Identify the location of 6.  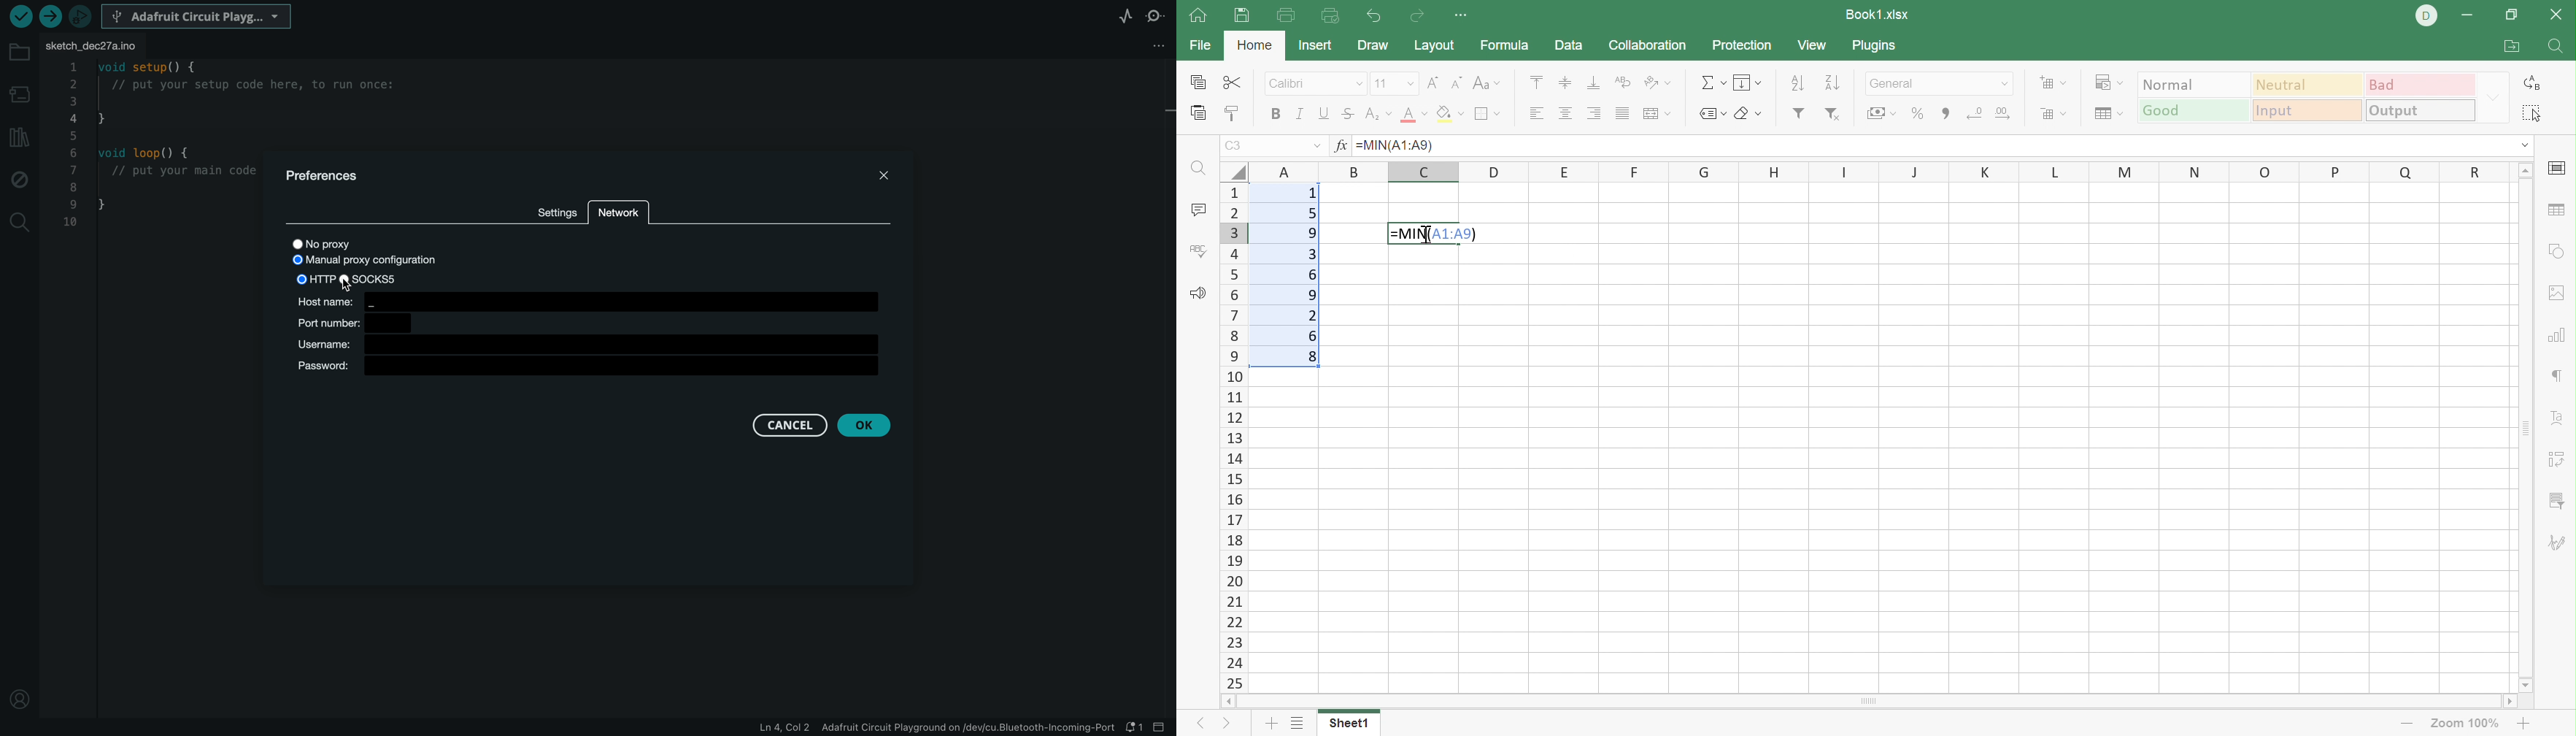
(1316, 337).